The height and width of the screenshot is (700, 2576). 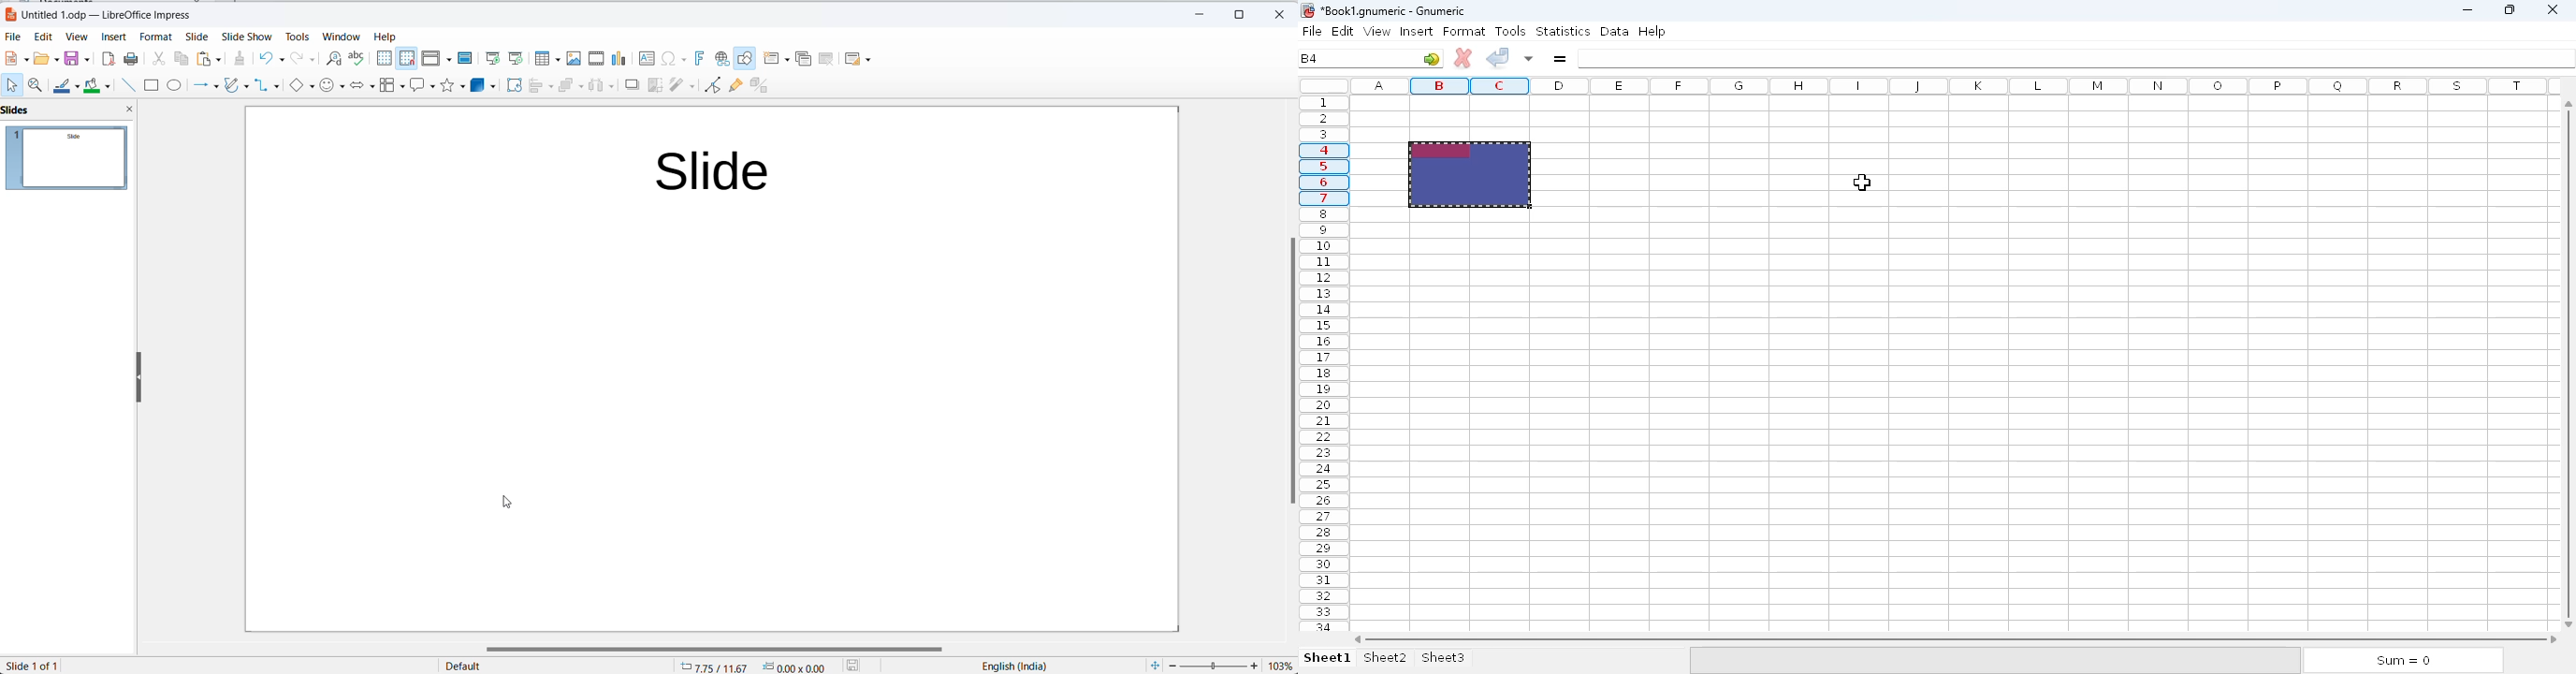 I want to click on slide layout, so click(x=863, y=58).